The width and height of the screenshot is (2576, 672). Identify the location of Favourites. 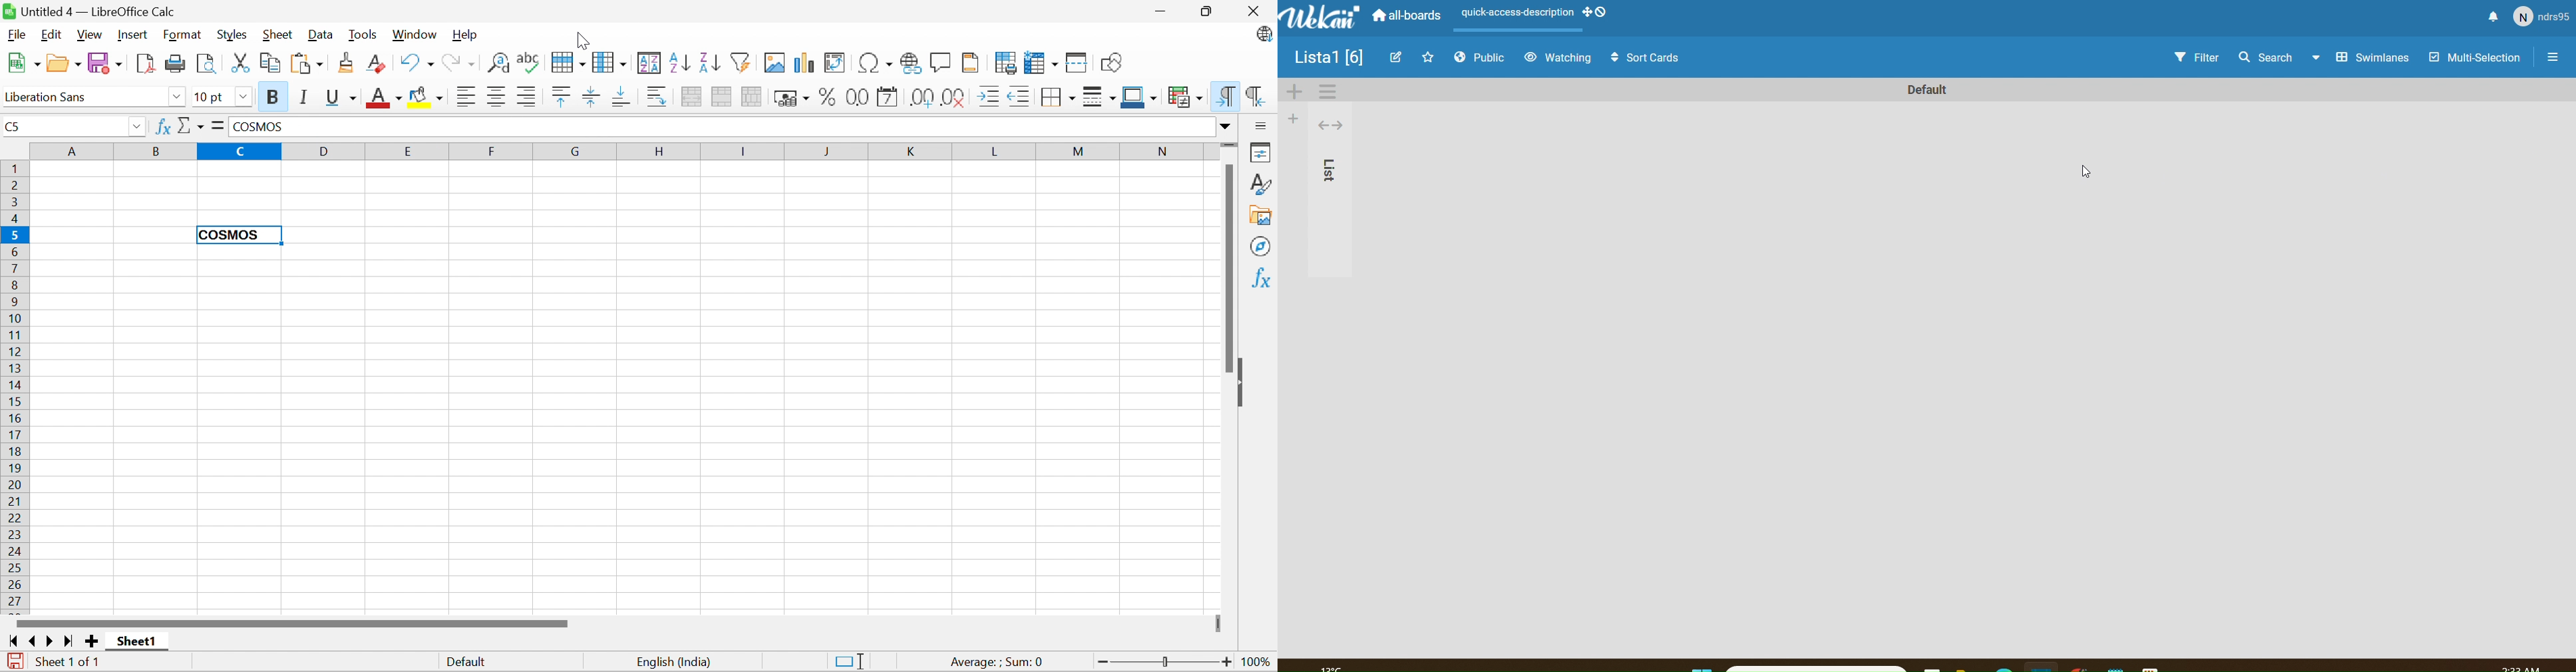
(1430, 57).